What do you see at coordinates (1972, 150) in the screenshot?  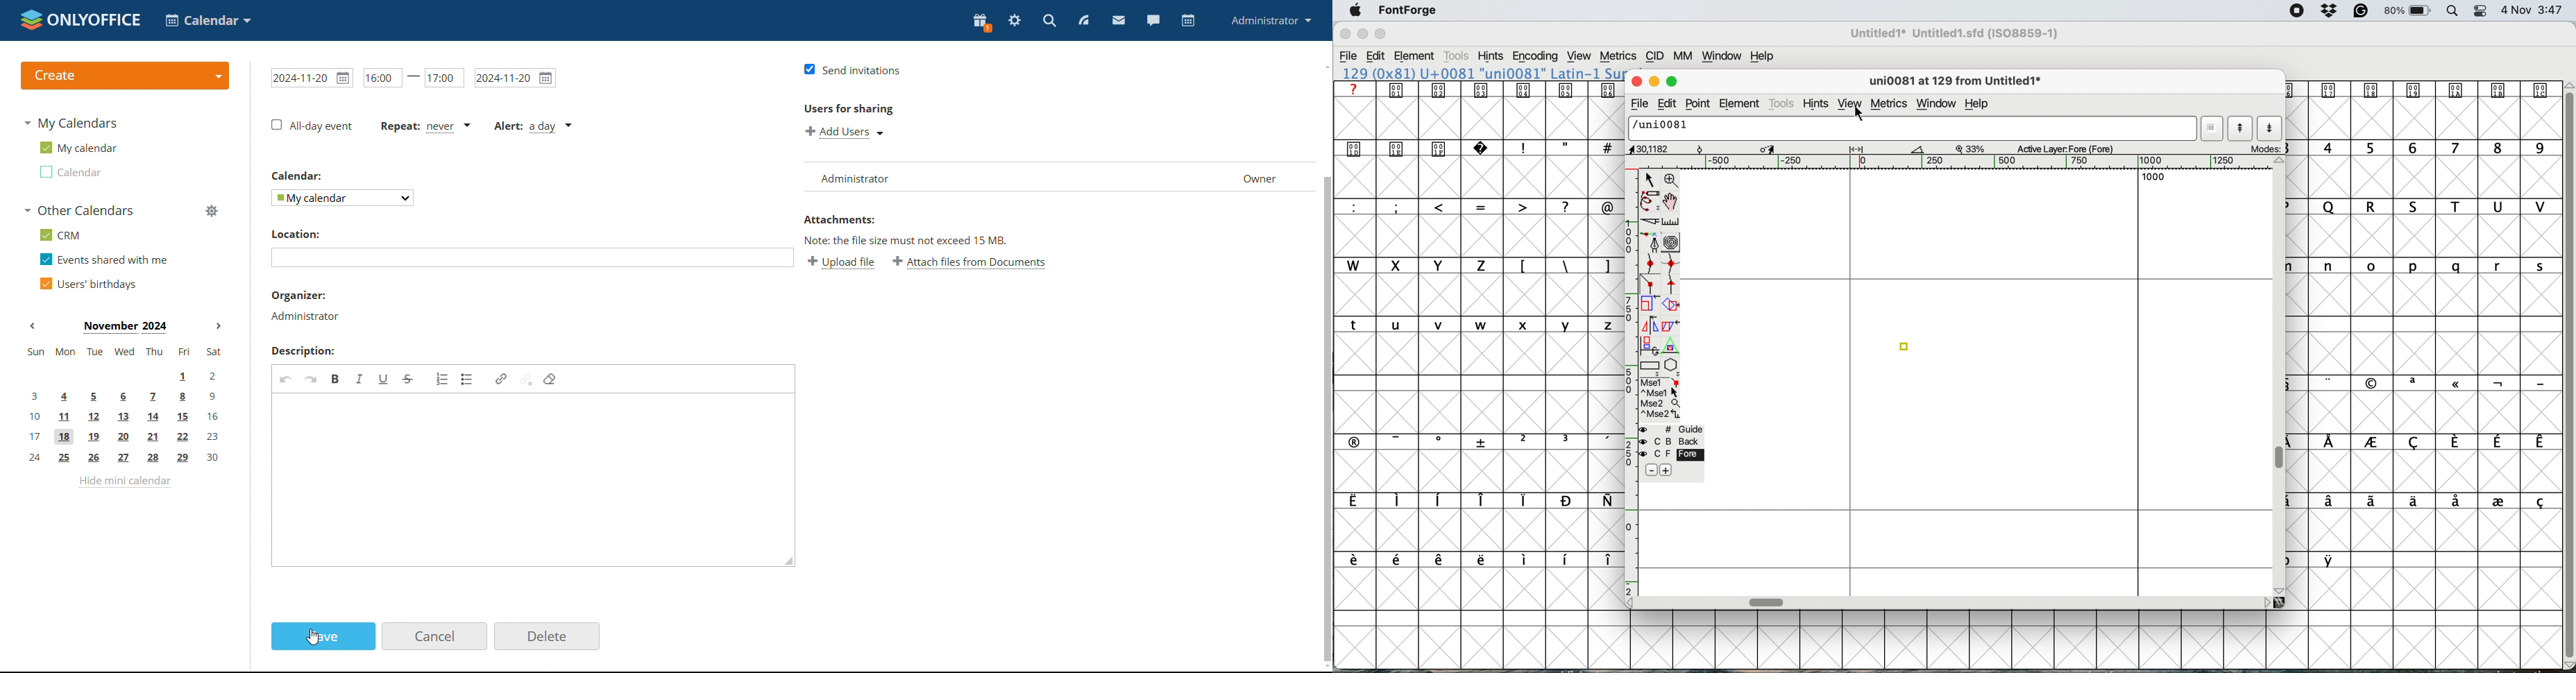 I see `zoom factor` at bounding box center [1972, 150].